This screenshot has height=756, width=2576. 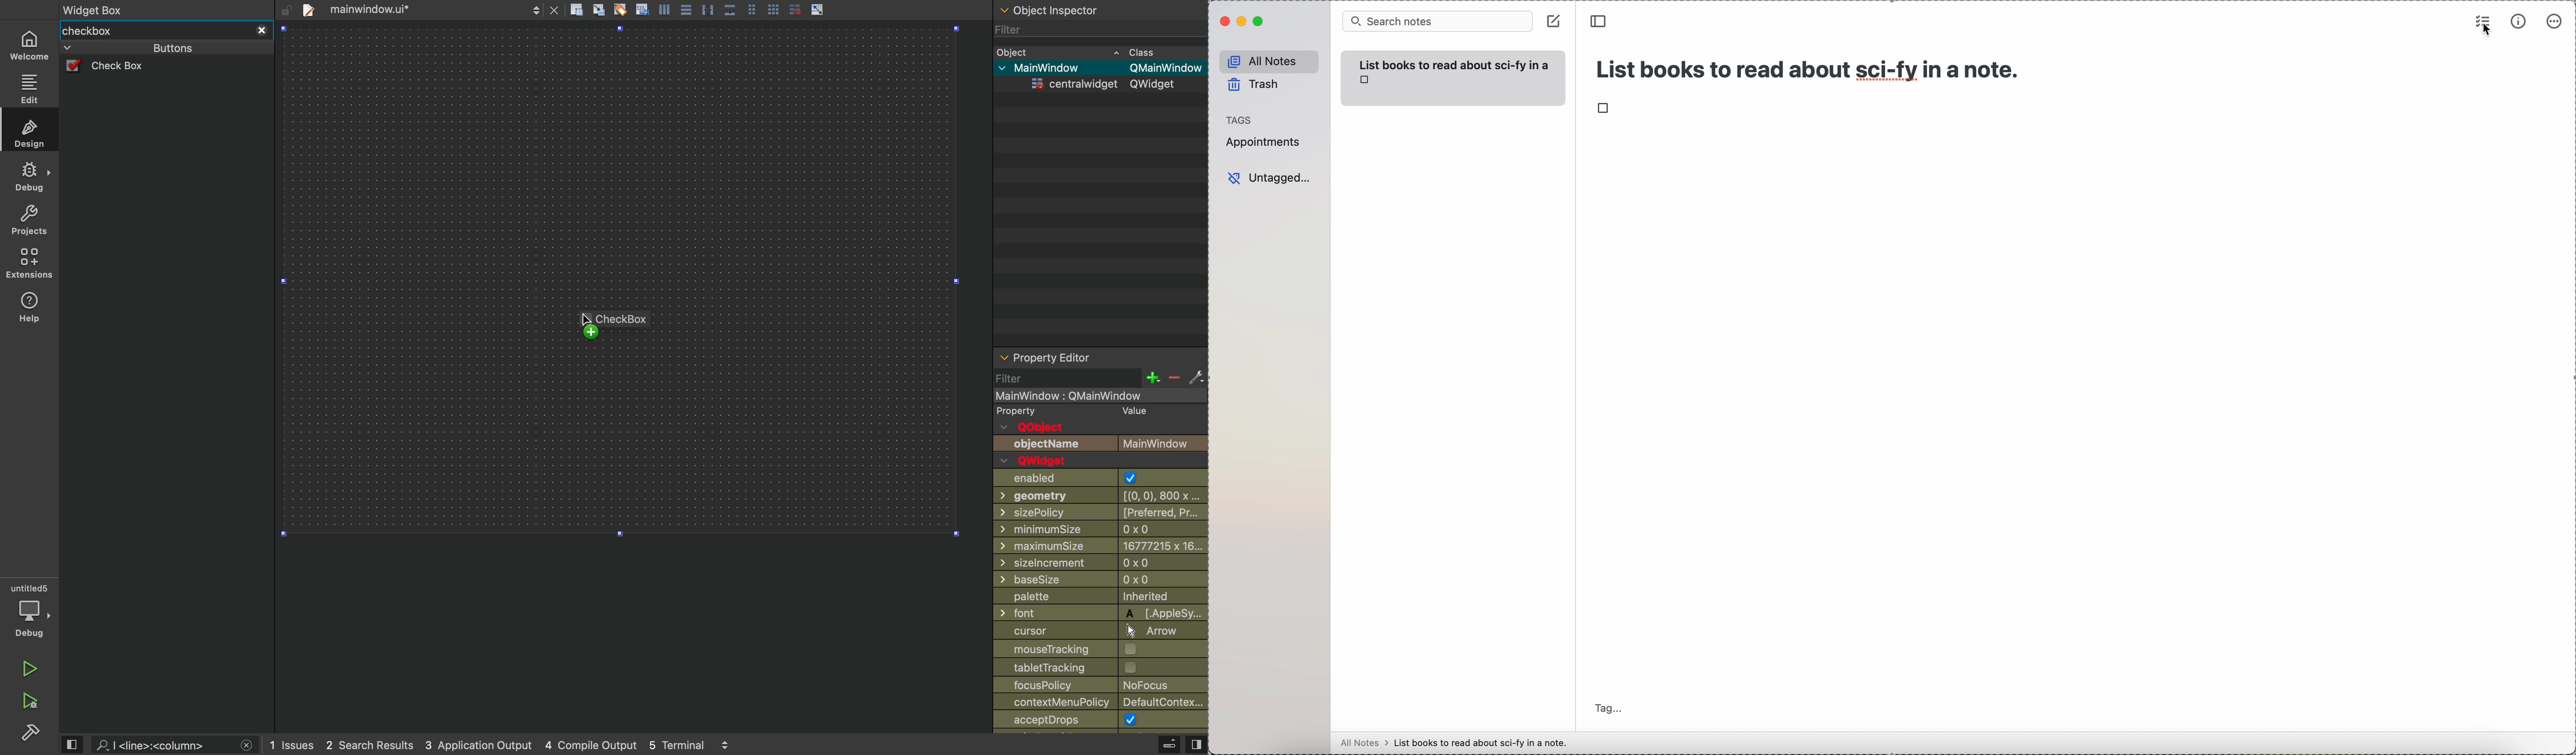 What do you see at coordinates (160, 745) in the screenshot?
I see `search` at bounding box center [160, 745].